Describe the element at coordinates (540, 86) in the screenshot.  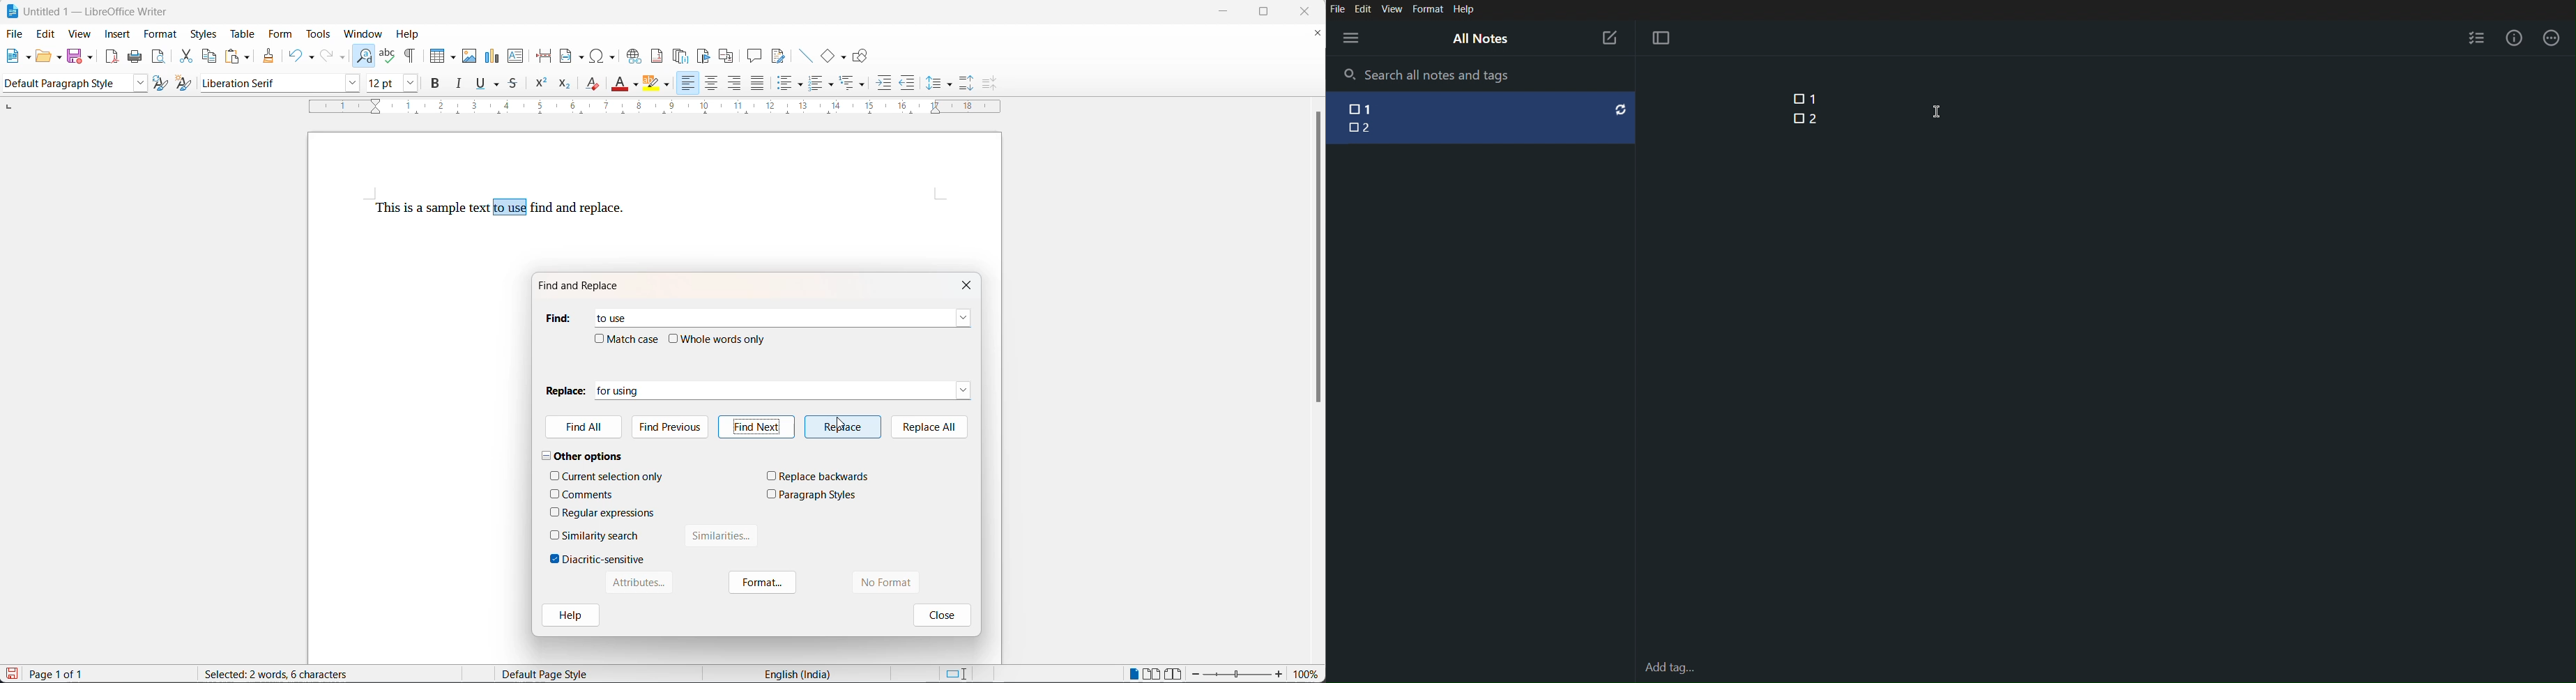
I see `superscript` at that location.